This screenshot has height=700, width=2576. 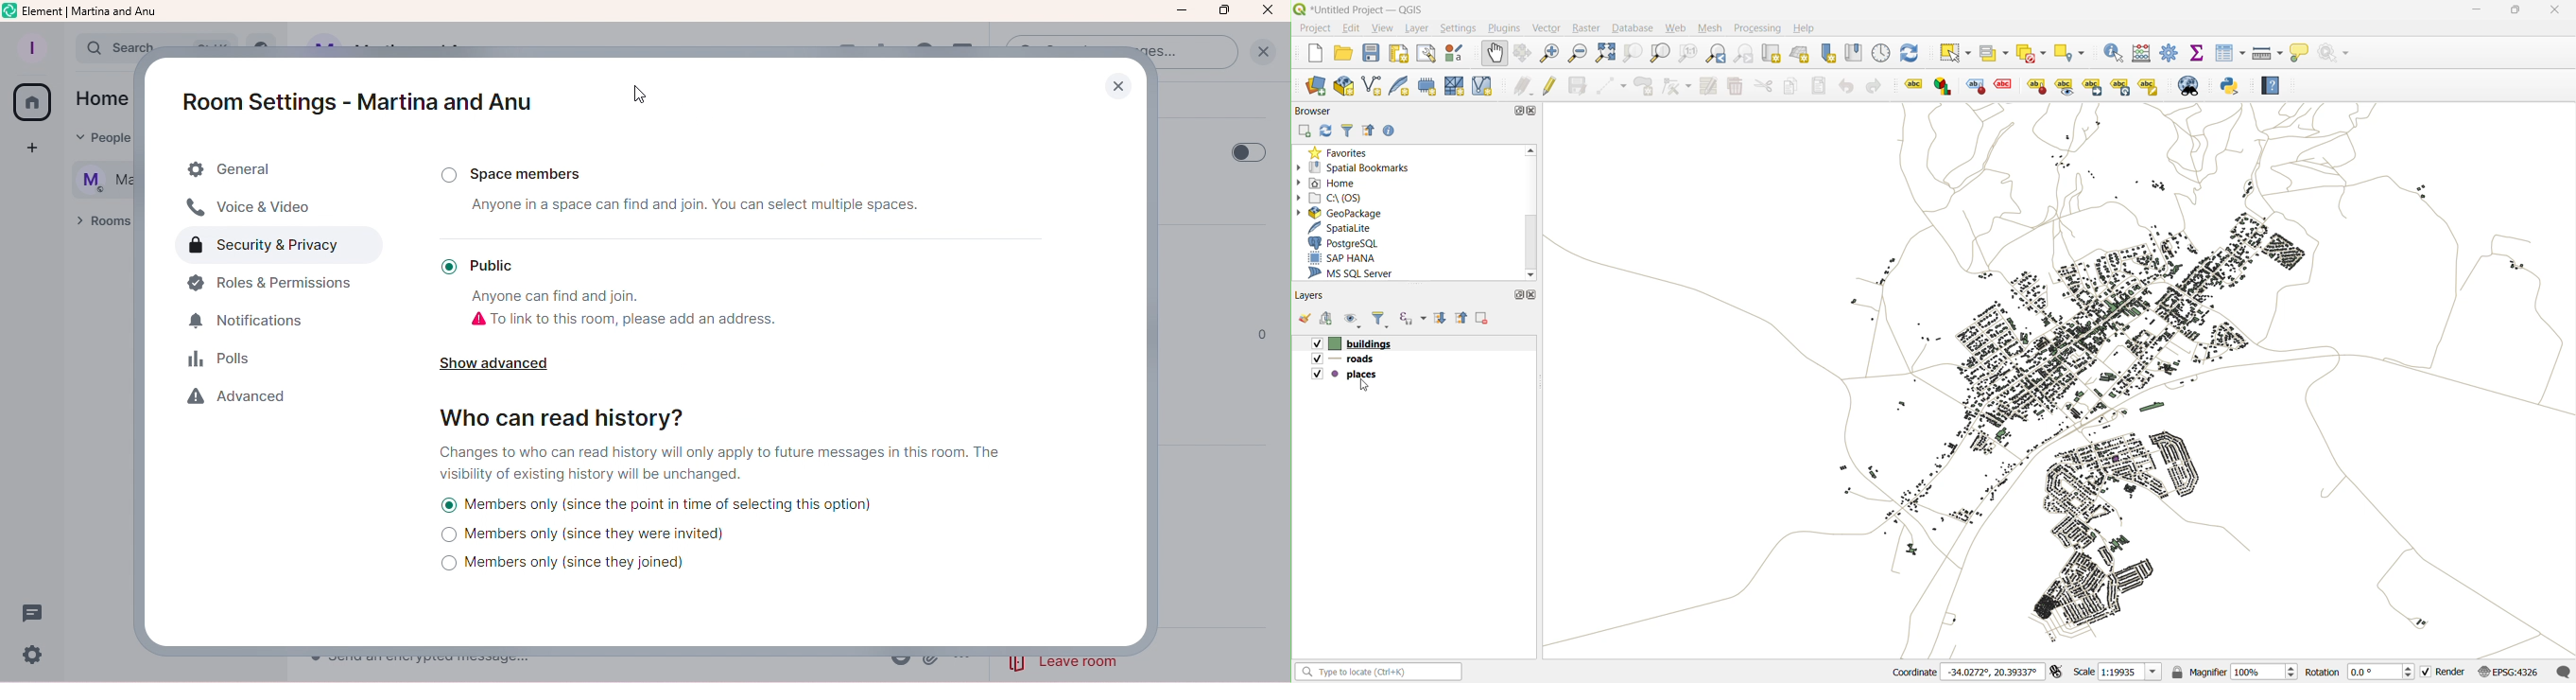 I want to click on Home, so click(x=31, y=103).